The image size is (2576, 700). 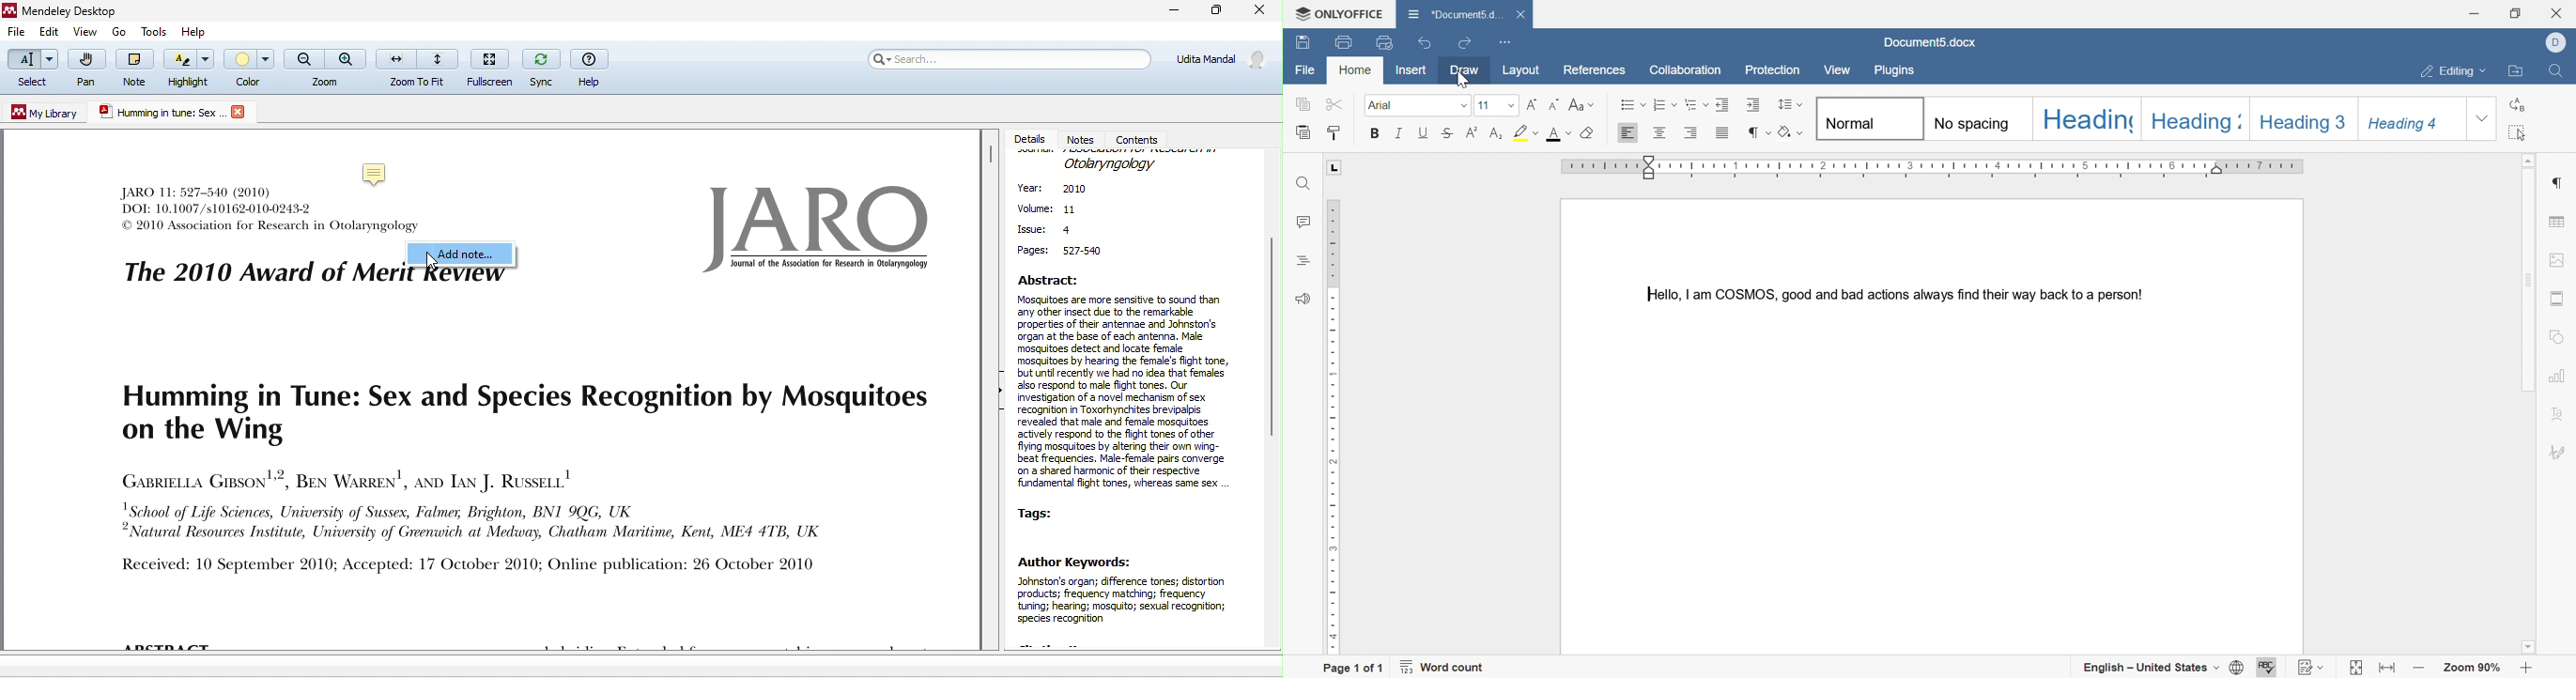 What do you see at coordinates (1465, 71) in the screenshot?
I see `draw` at bounding box center [1465, 71].